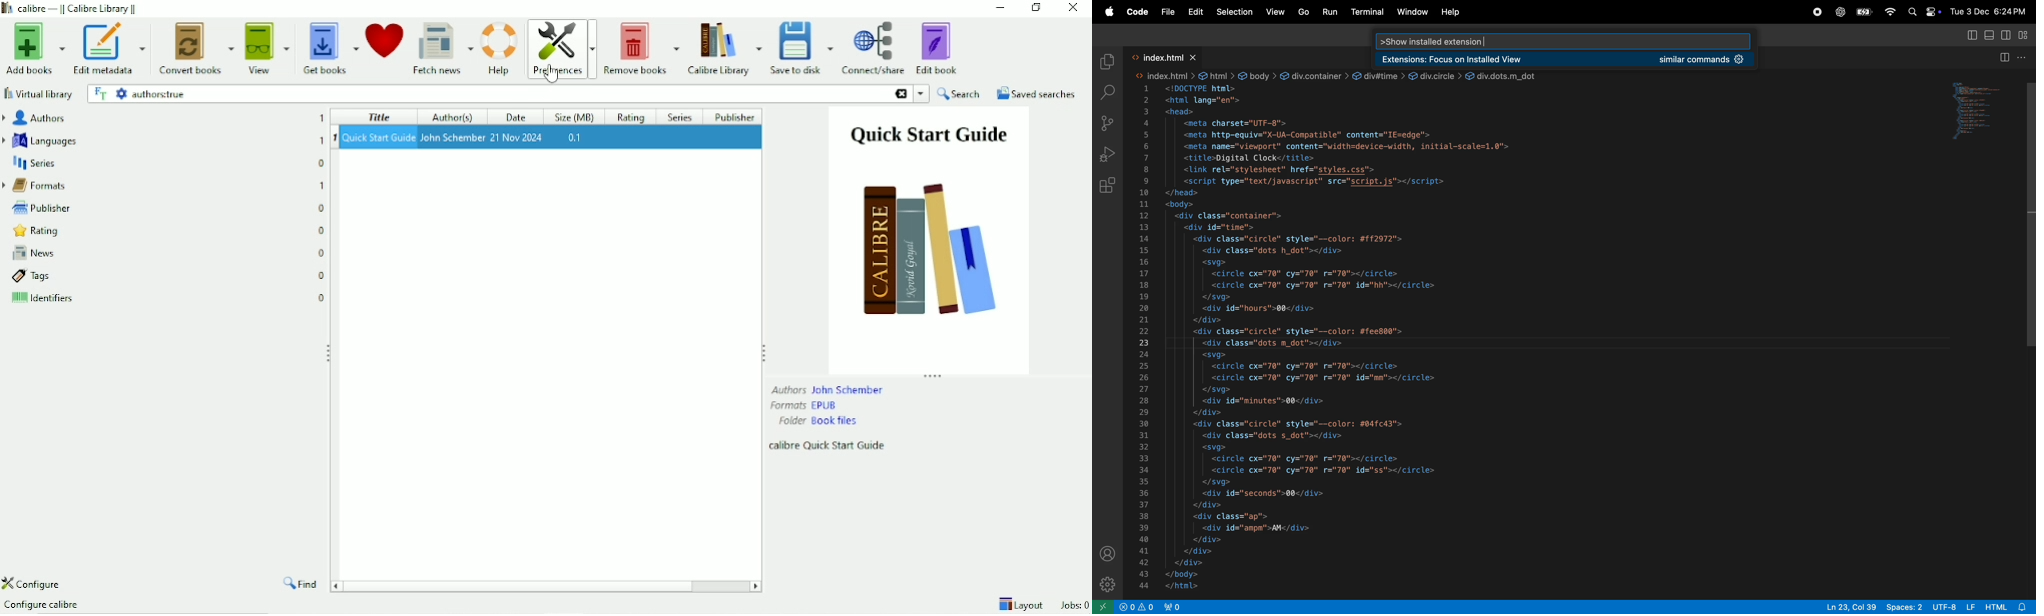 The width and height of the screenshot is (2044, 616). What do you see at coordinates (1038, 8) in the screenshot?
I see `Restore down` at bounding box center [1038, 8].